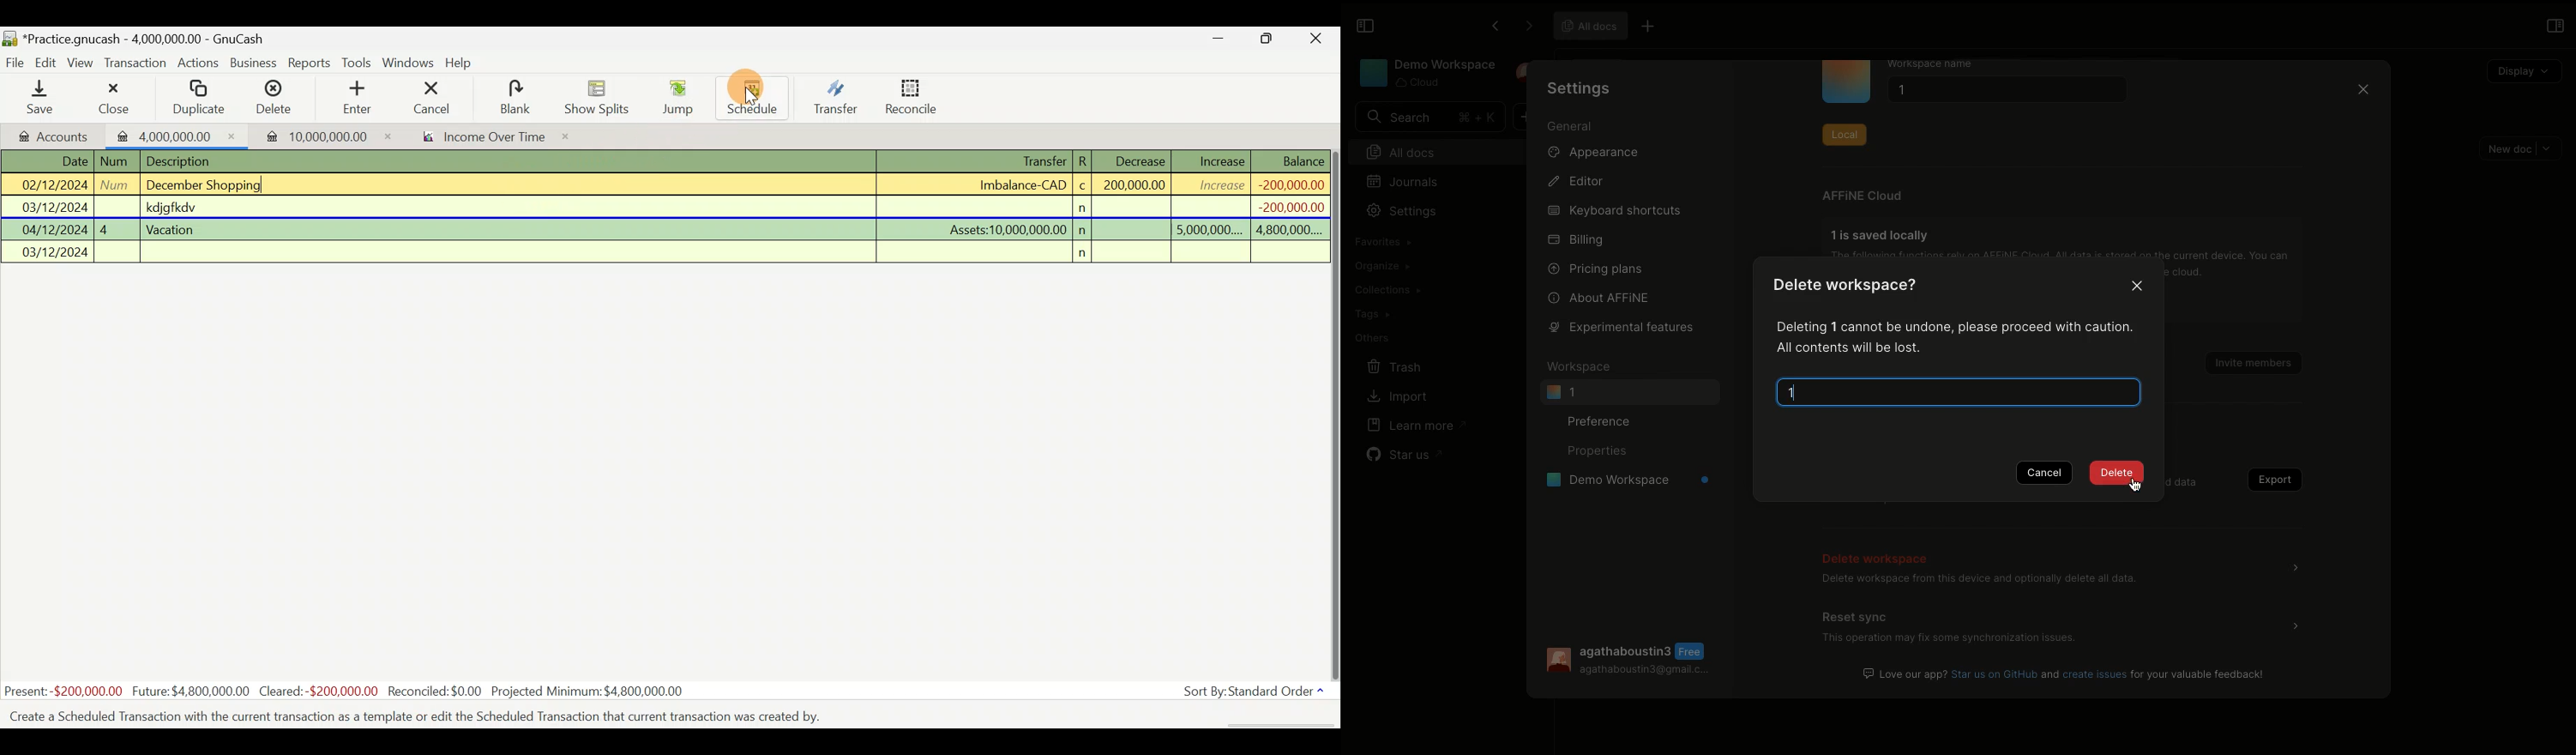  Describe the element at coordinates (464, 63) in the screenshot. I see `Help` at that location.